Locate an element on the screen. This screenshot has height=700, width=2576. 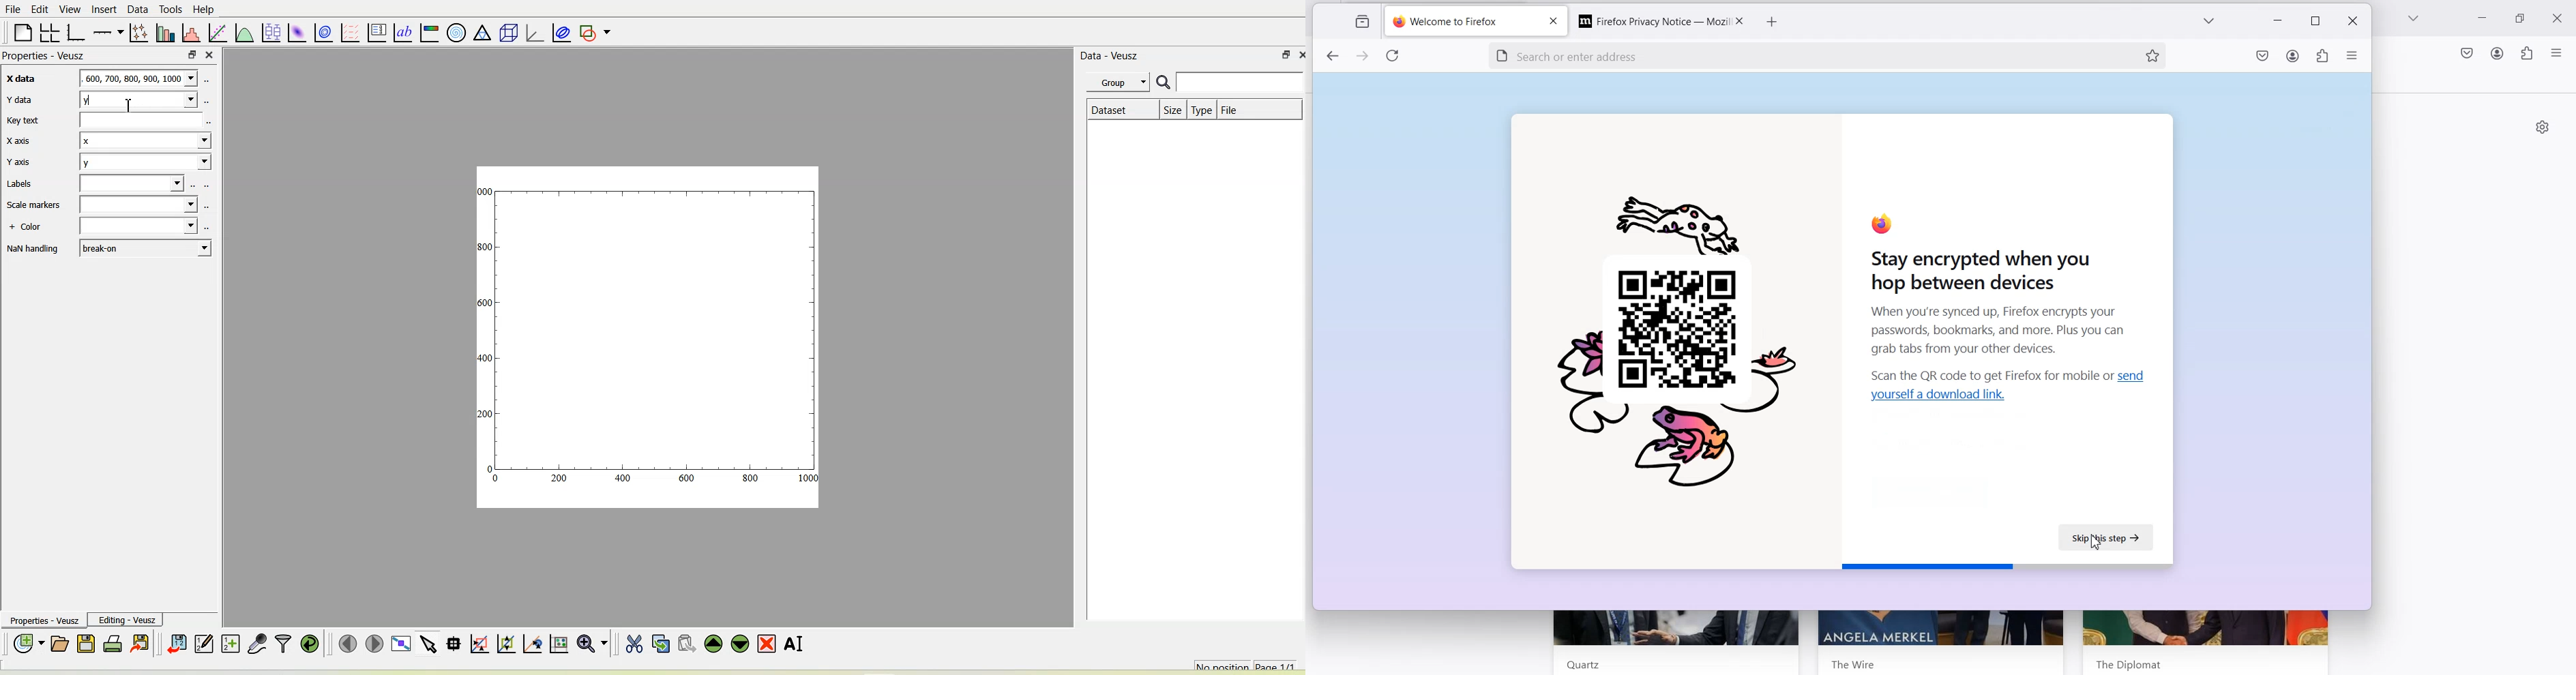
Minimize is located at coordinates (2484, 20).